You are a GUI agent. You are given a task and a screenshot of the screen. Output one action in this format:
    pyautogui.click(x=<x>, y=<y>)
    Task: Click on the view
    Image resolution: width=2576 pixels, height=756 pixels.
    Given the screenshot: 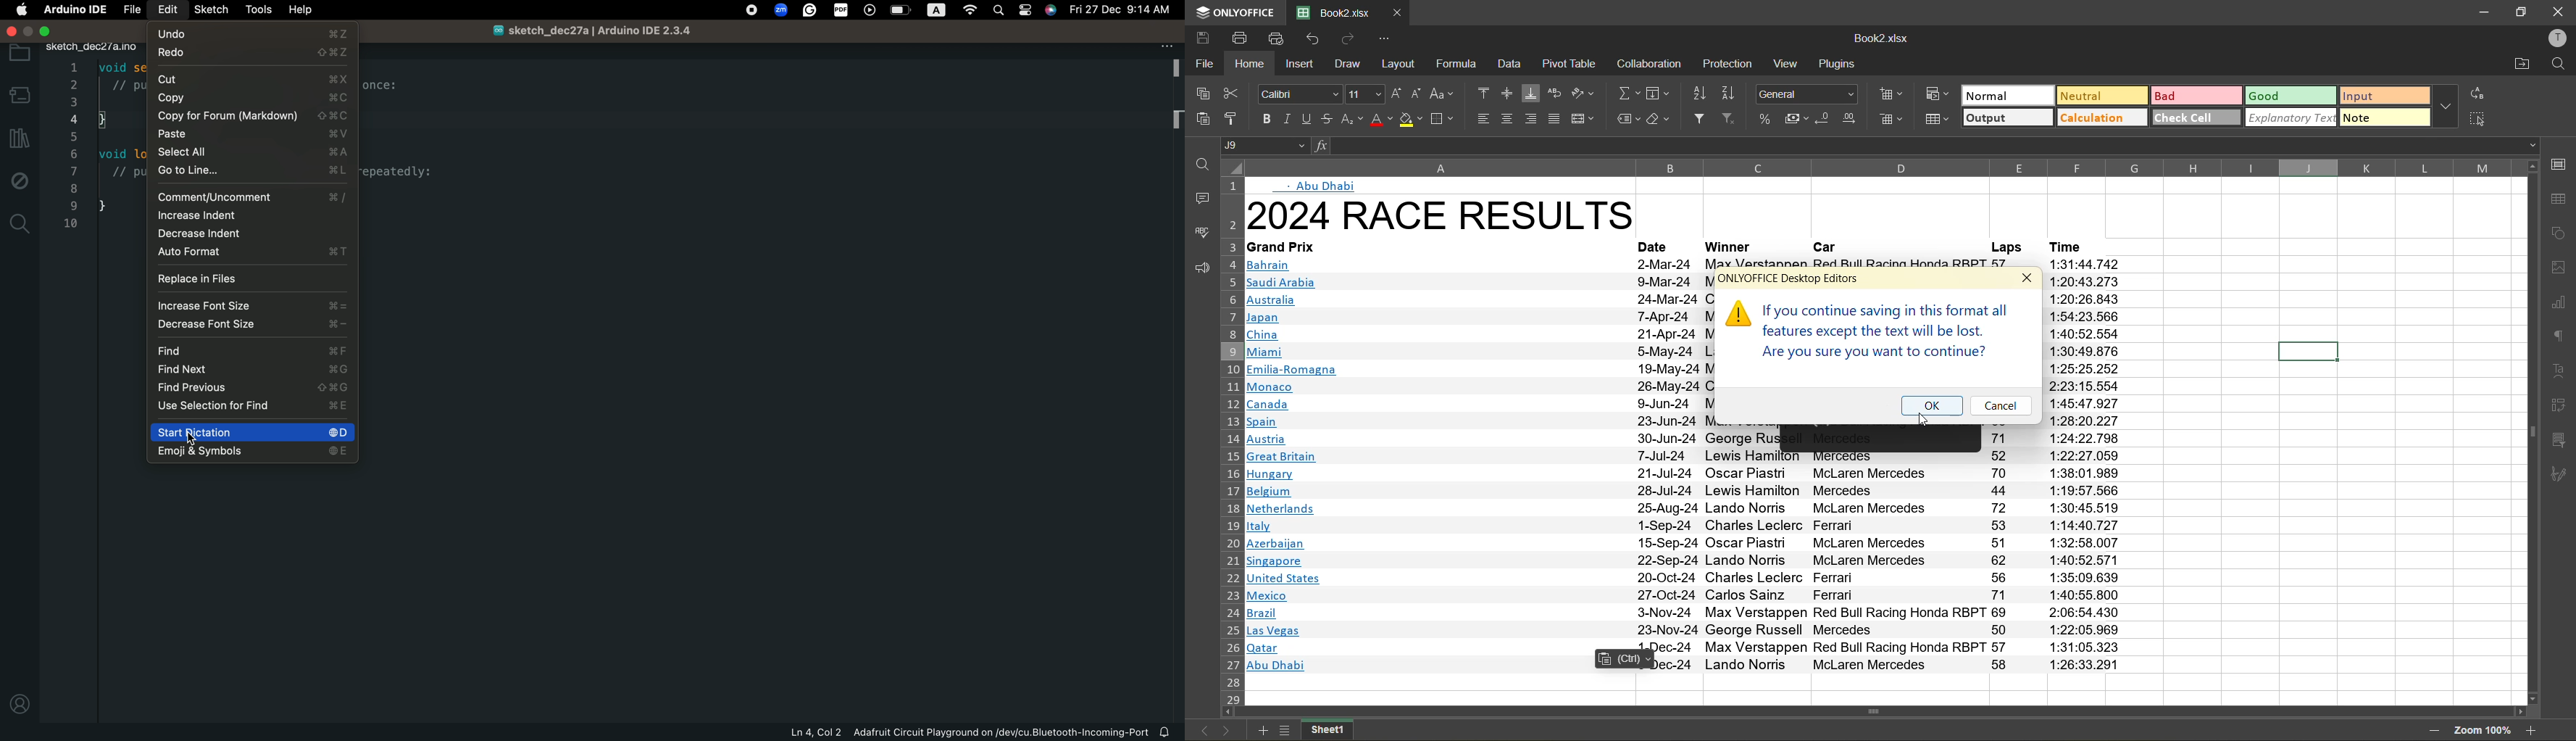 What is the action you would take?
    pyautogui.click(x=1786, y=65)
    